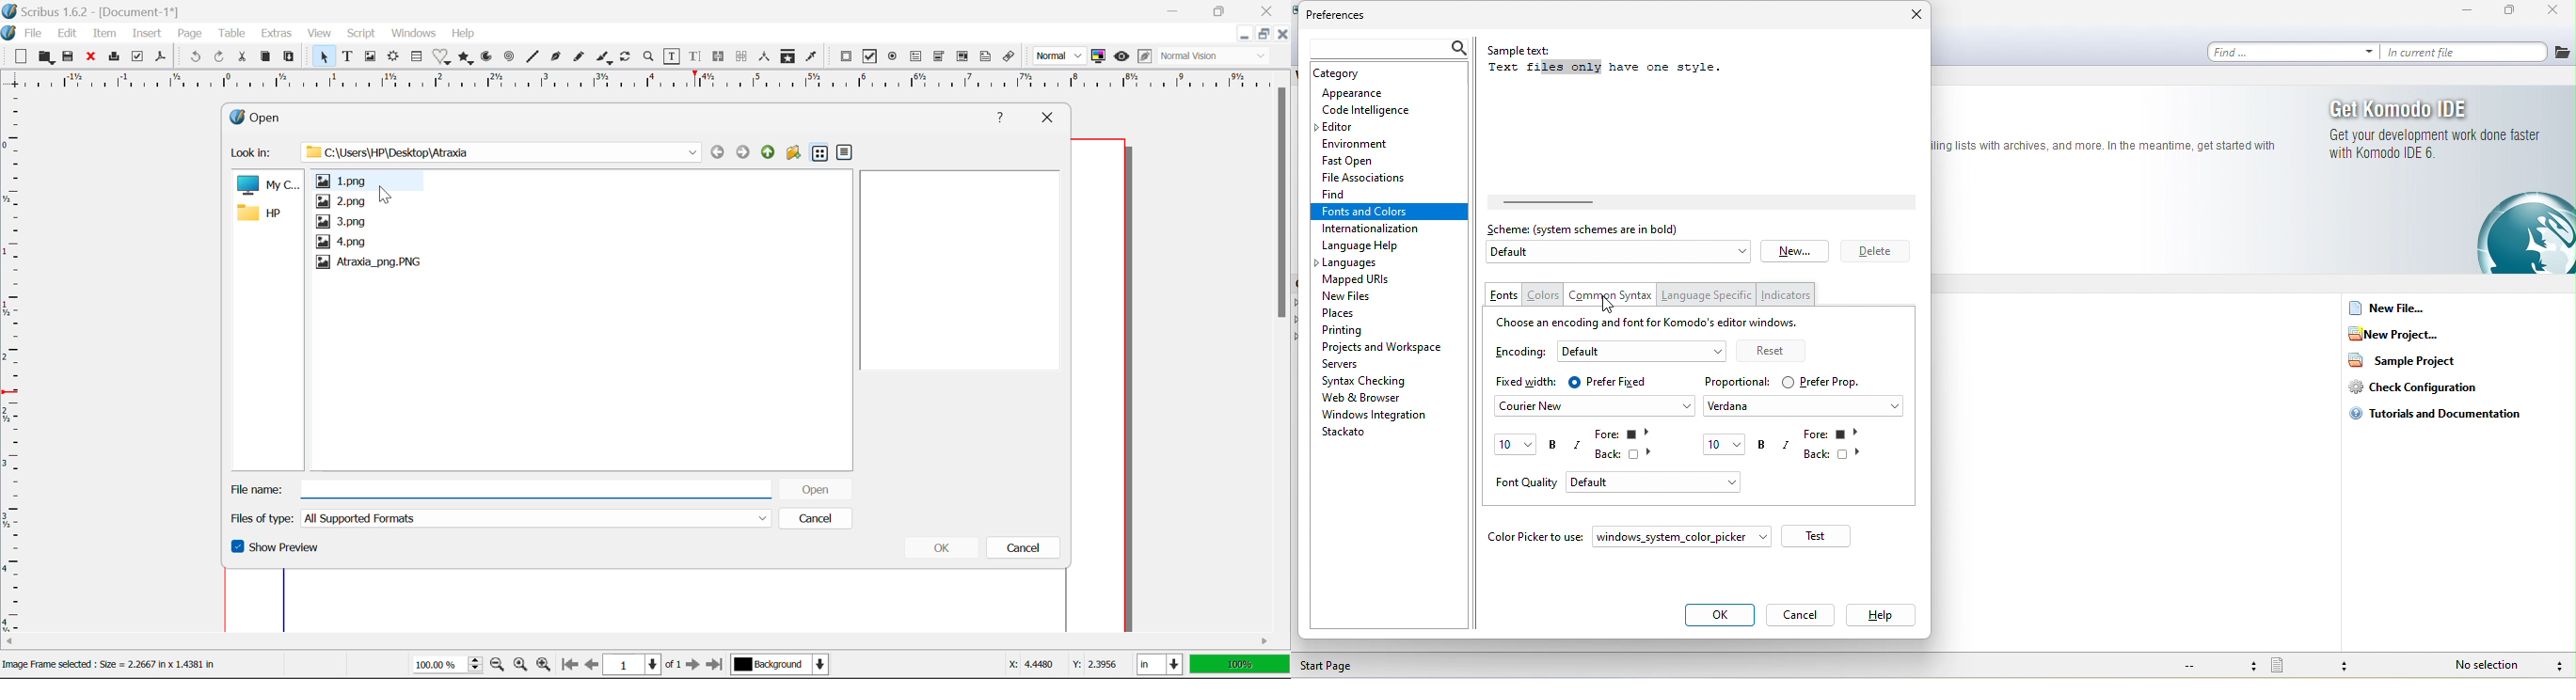 The image size is (2576, 700). Describe the element at coordinates (944, 550) in the screenshot. I see `OK` at that location.